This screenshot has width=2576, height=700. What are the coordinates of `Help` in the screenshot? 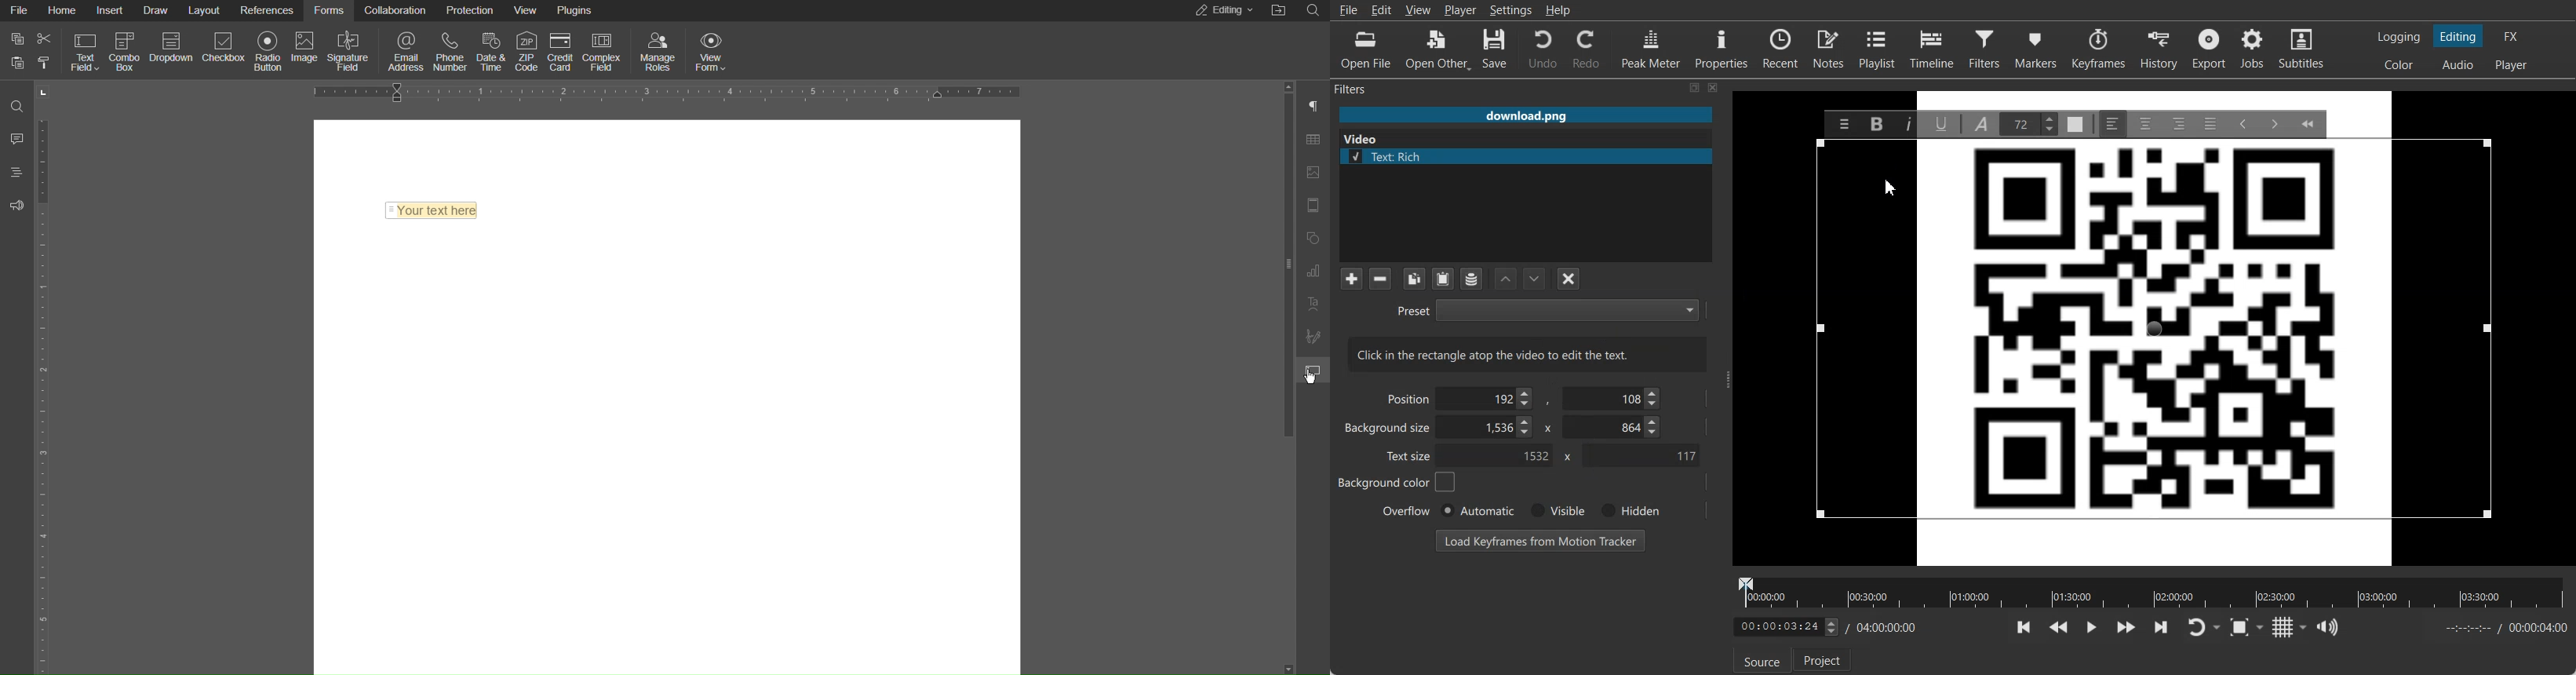 It's located at (1558, 10).